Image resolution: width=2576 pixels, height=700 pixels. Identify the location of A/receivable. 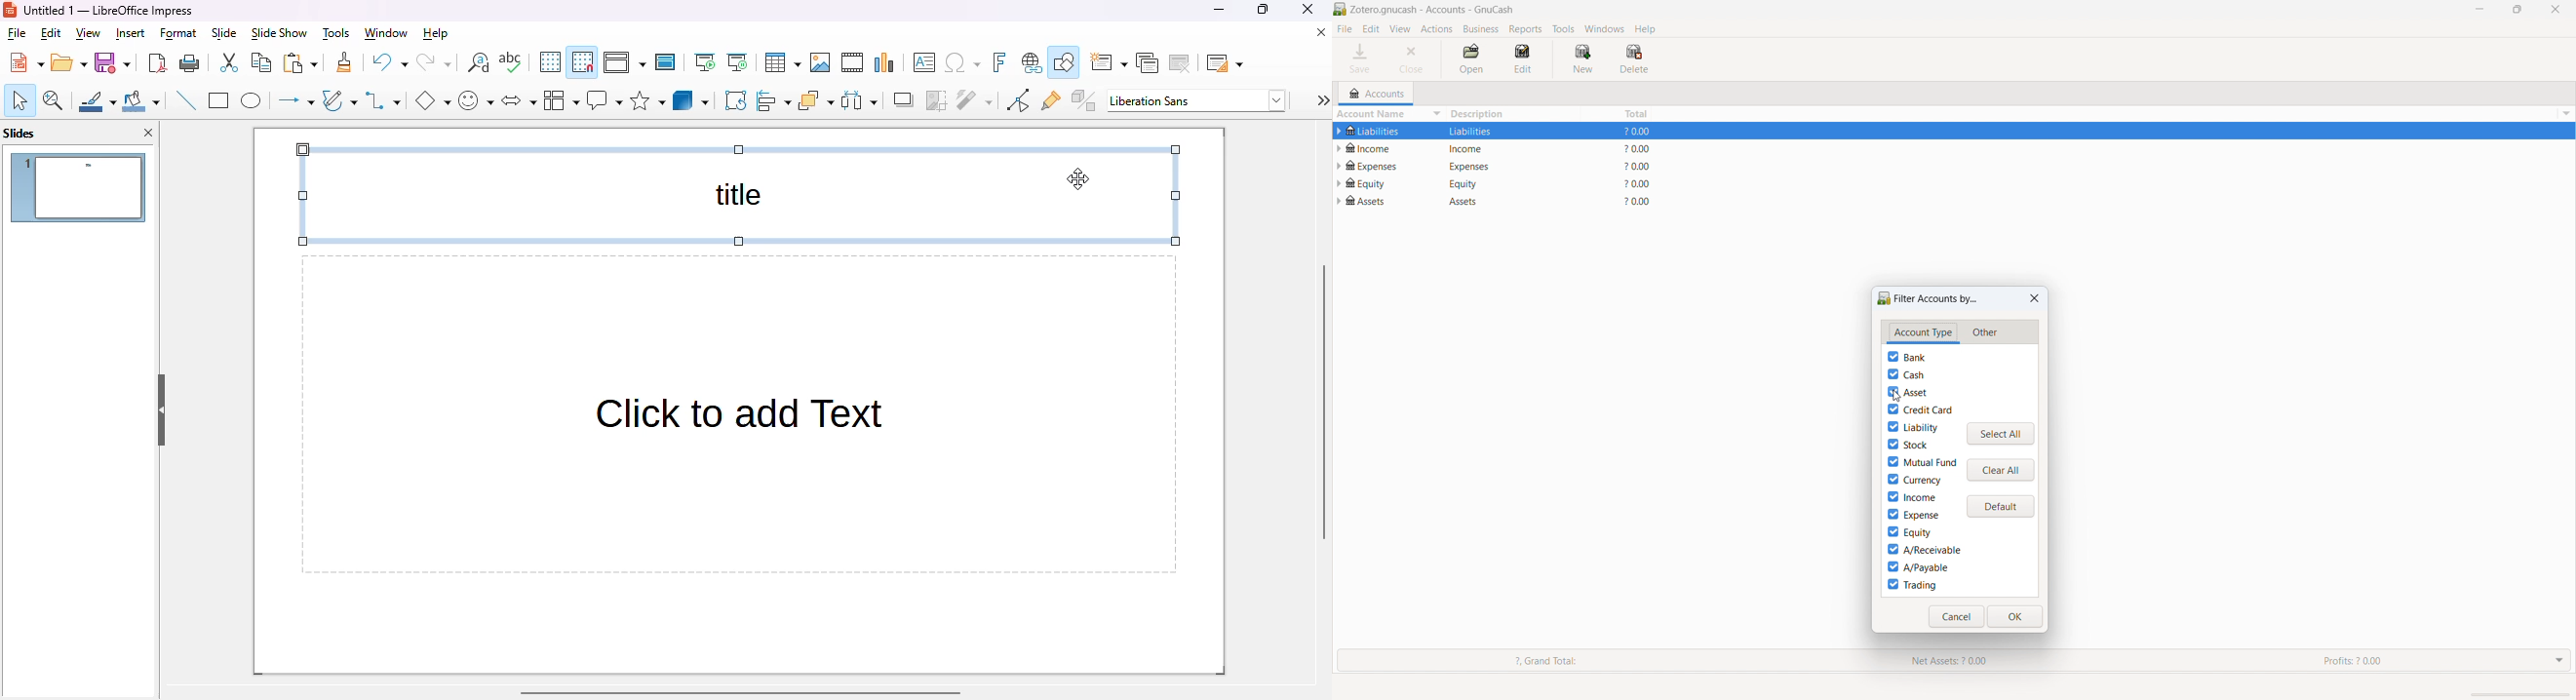
(1924, 550).